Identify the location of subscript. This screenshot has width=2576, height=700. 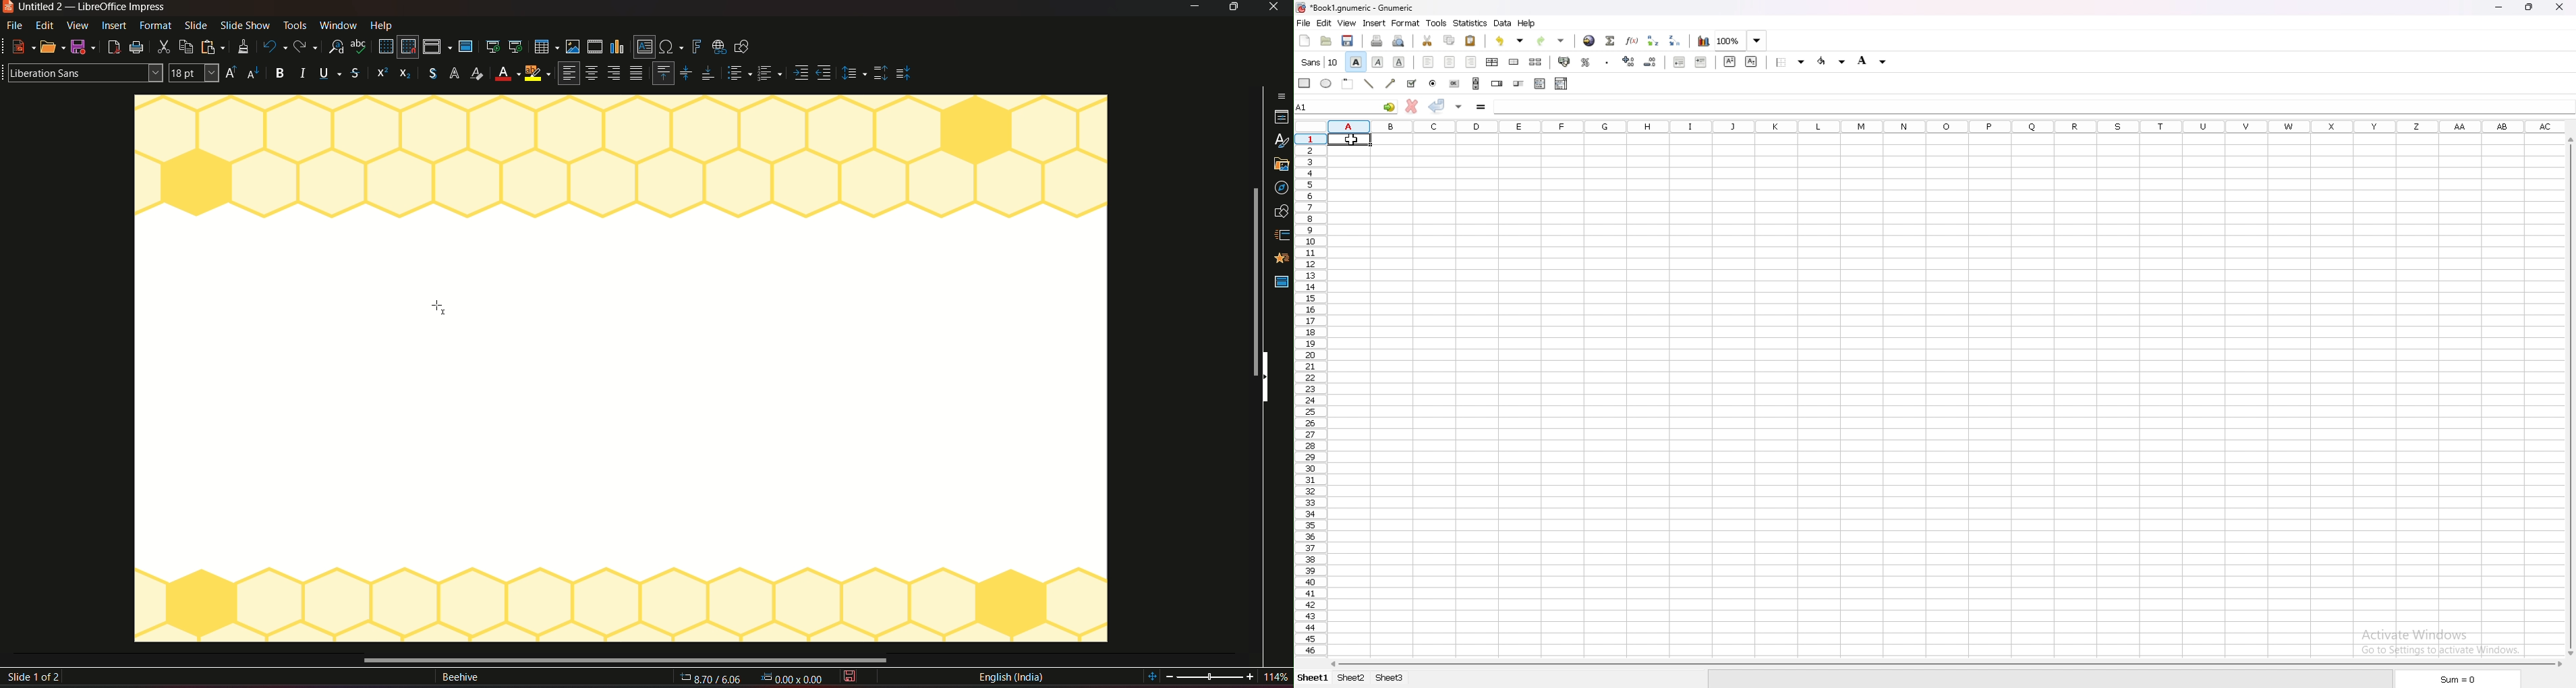
(1752, 62).